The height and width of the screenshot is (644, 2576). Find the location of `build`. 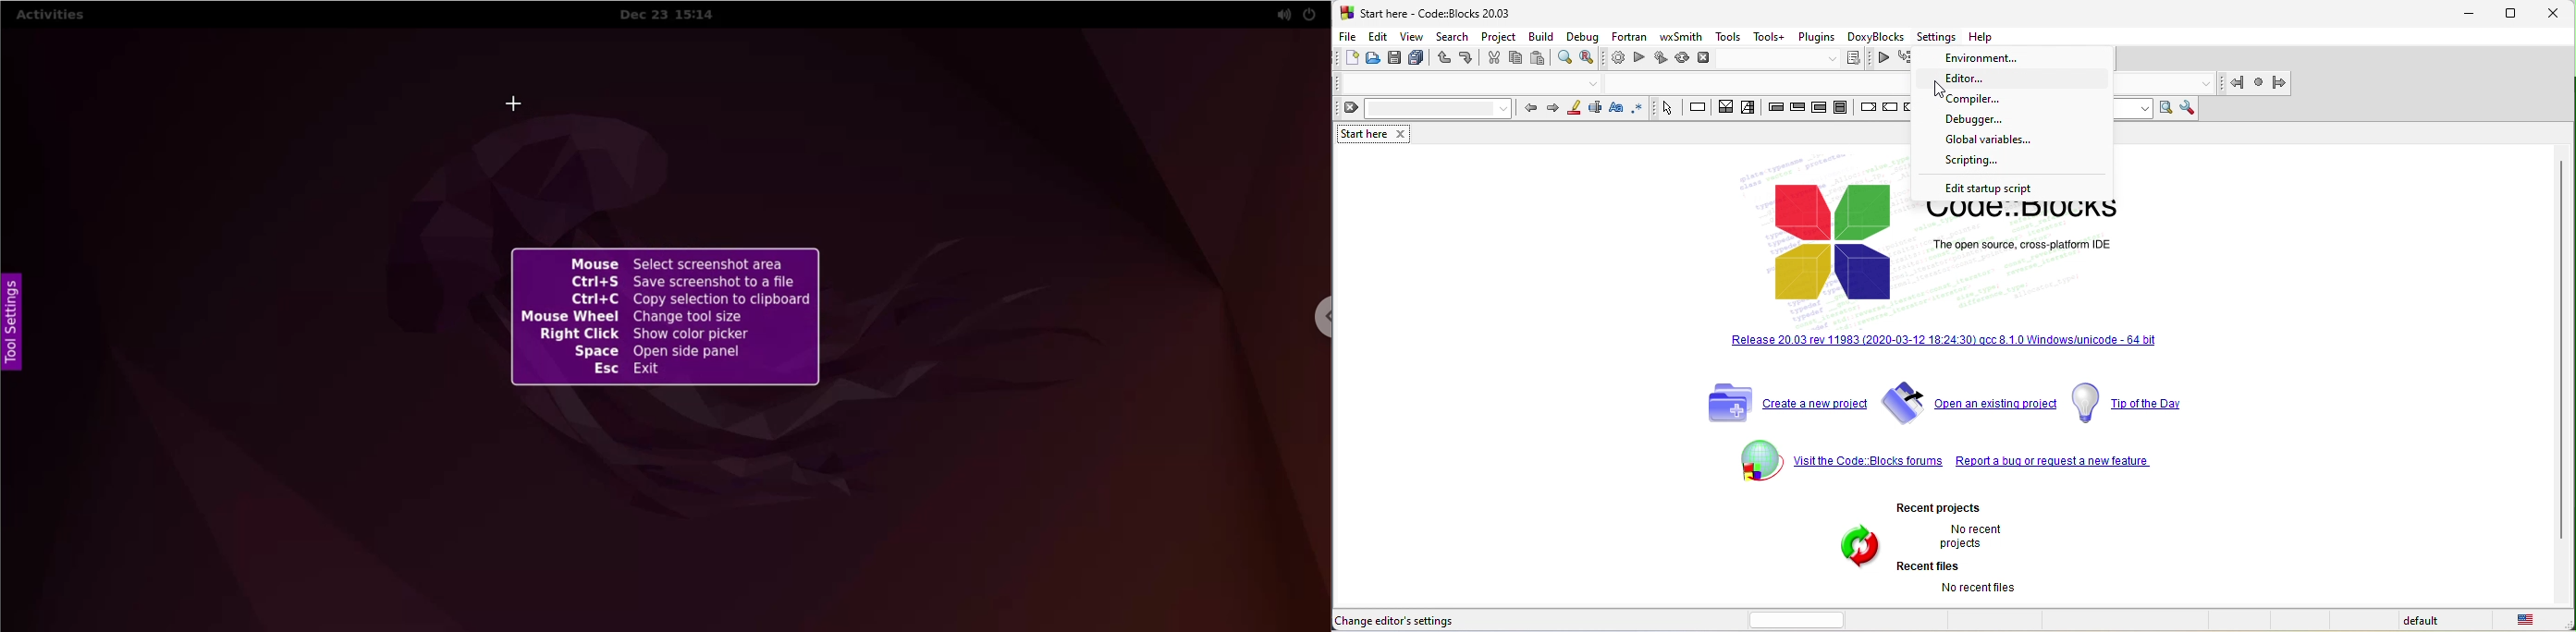

build is located at coordinates (1544, 36).